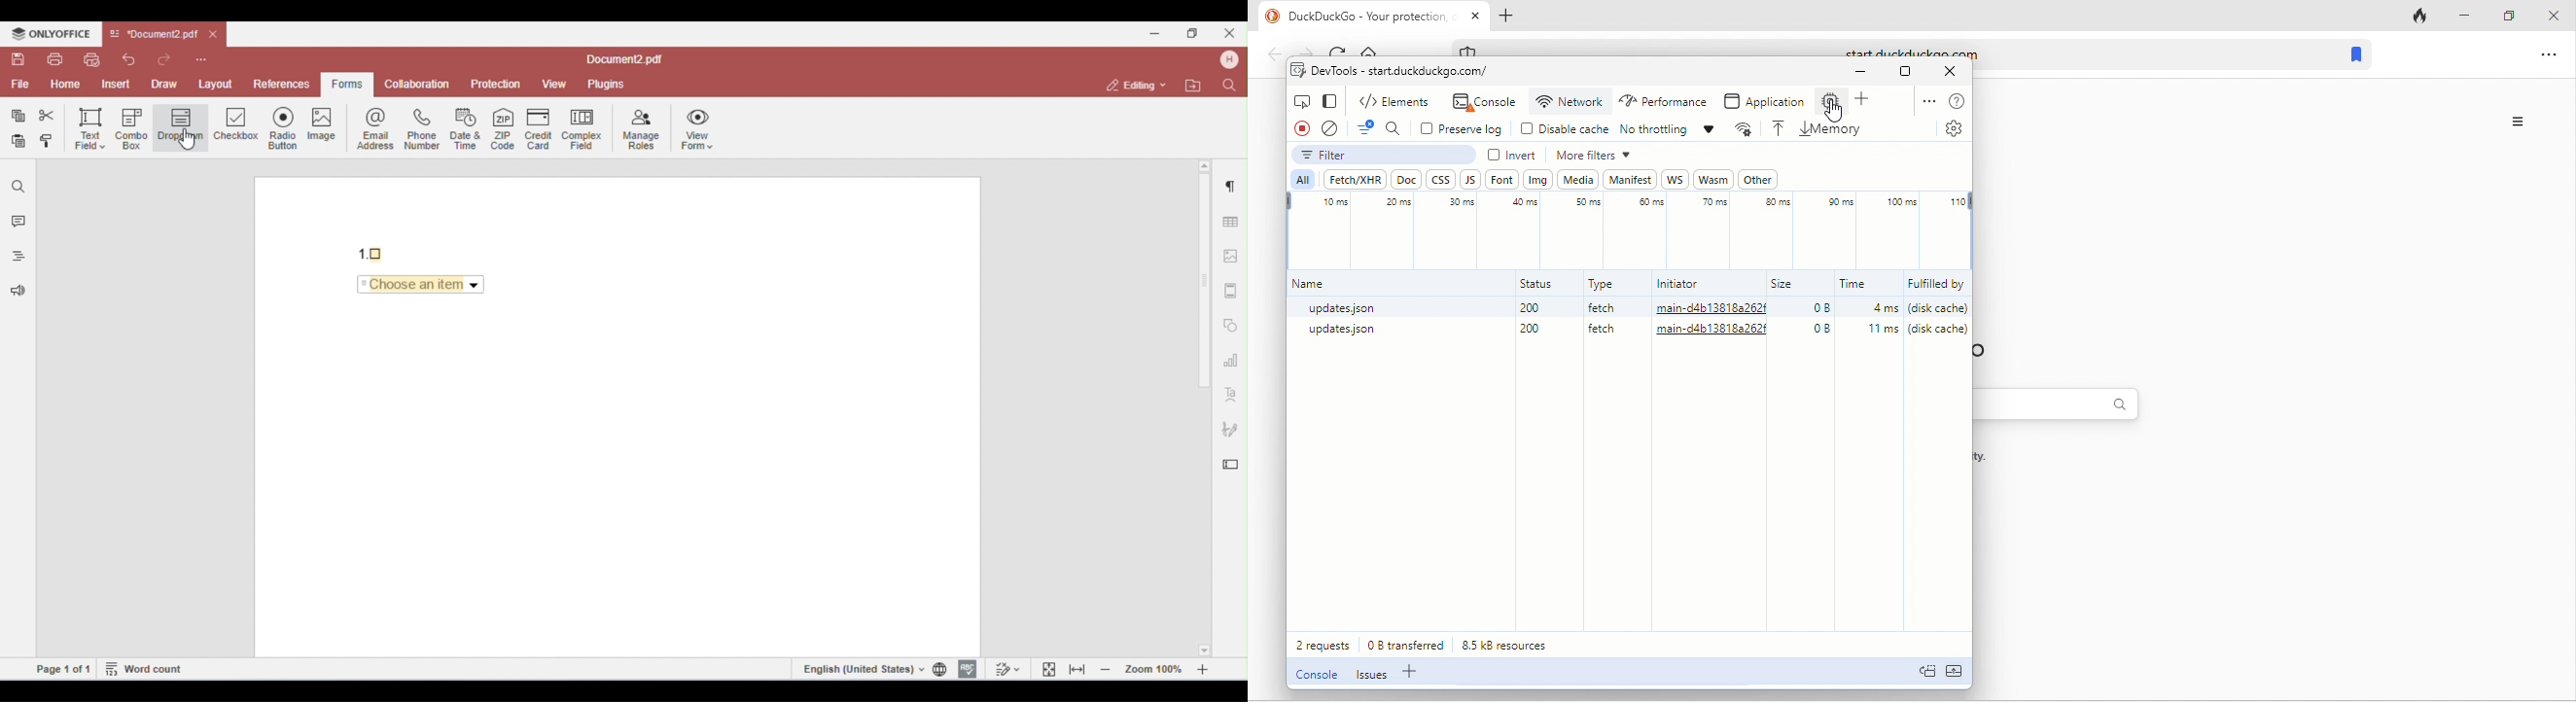  What do you see at coordinates (605, 84) in the screenshot?
I see `plugins` at bounding box center [605, 84].